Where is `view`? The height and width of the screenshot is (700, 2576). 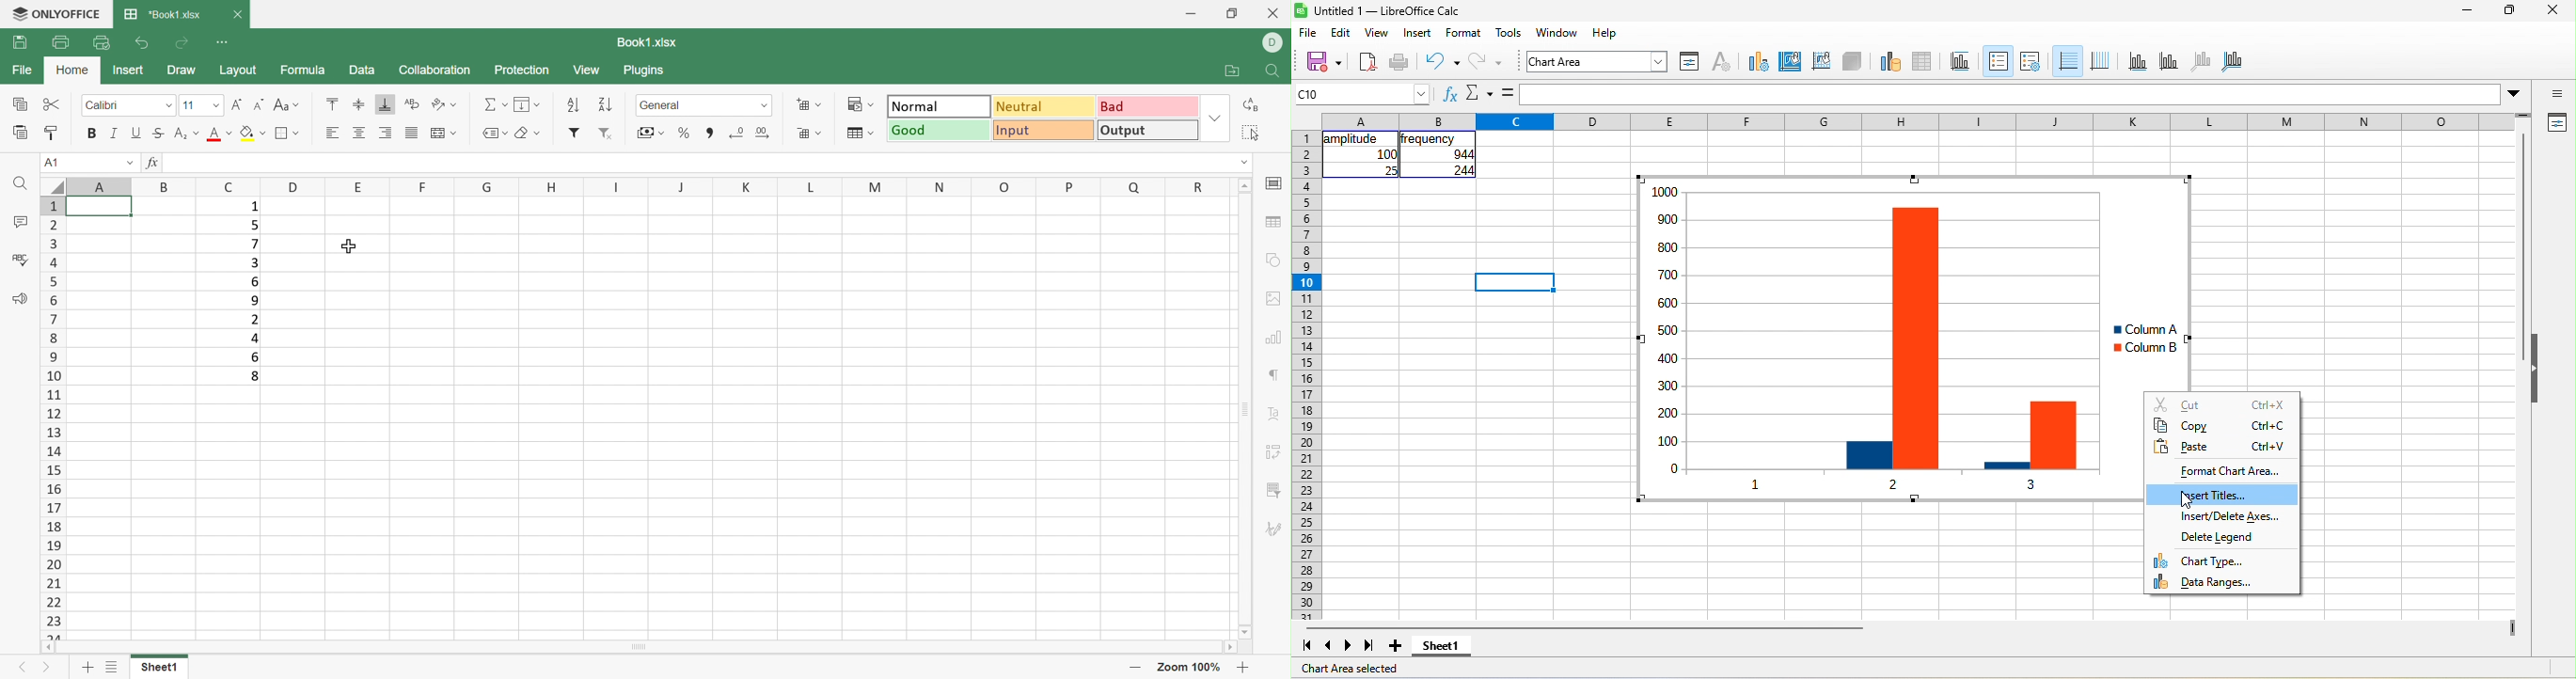
view is located at coordinates (1378, 32).